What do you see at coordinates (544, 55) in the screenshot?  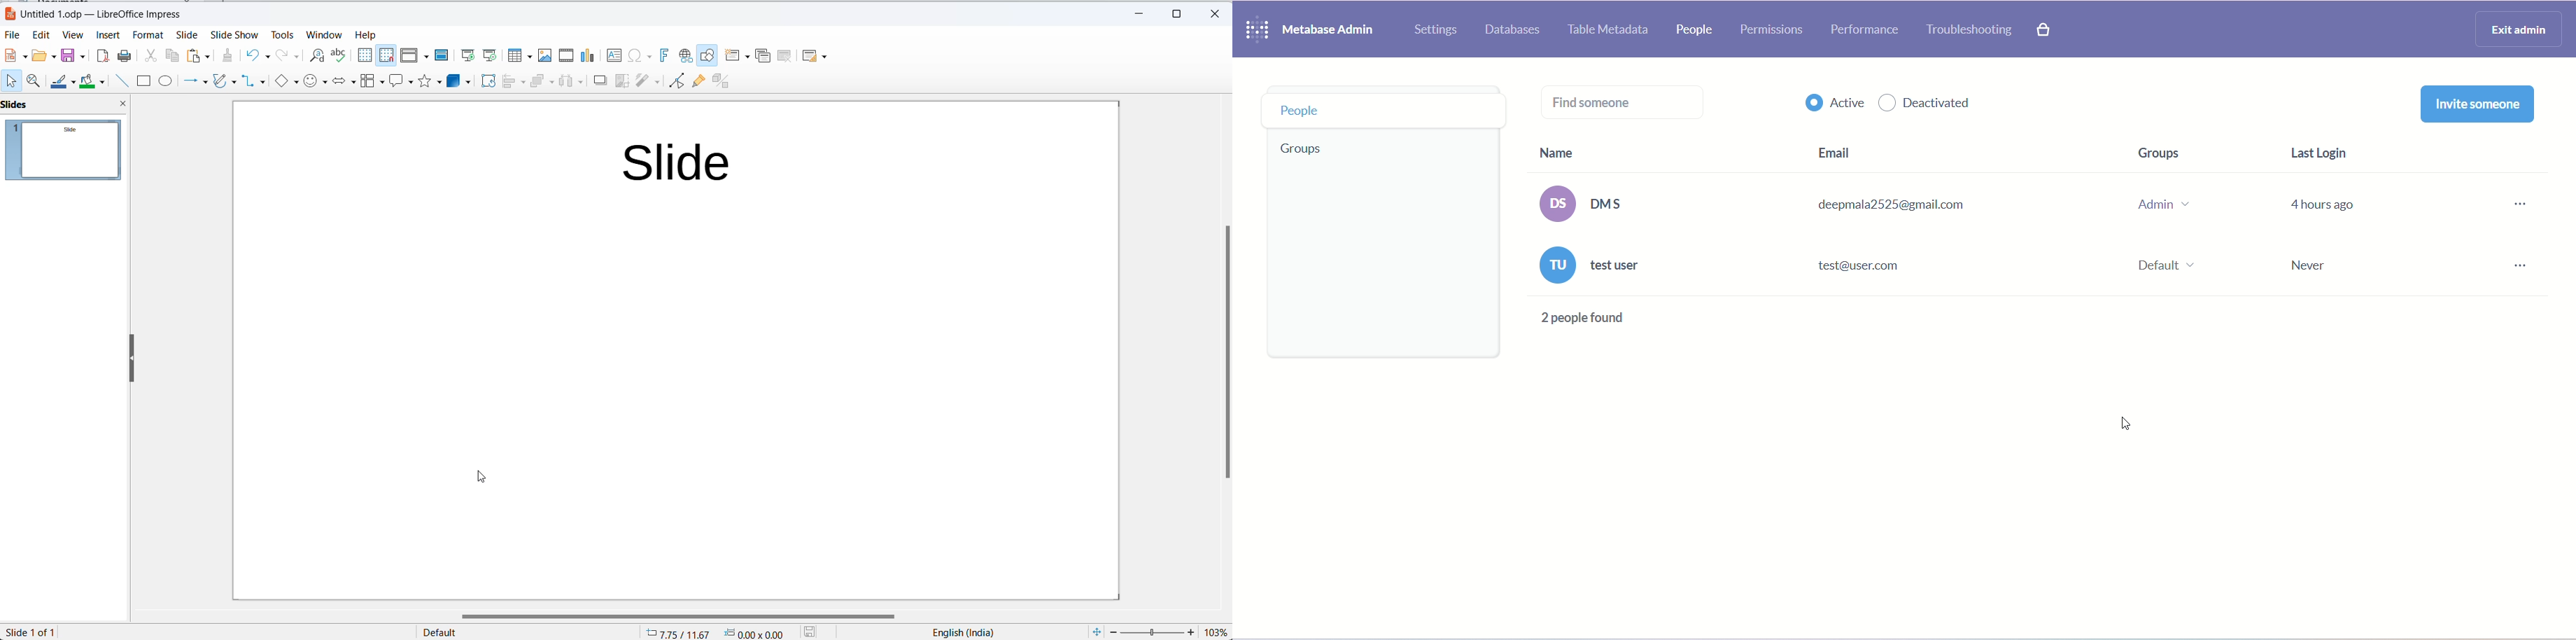 I see `insert images` at bounding box center [544, 55].